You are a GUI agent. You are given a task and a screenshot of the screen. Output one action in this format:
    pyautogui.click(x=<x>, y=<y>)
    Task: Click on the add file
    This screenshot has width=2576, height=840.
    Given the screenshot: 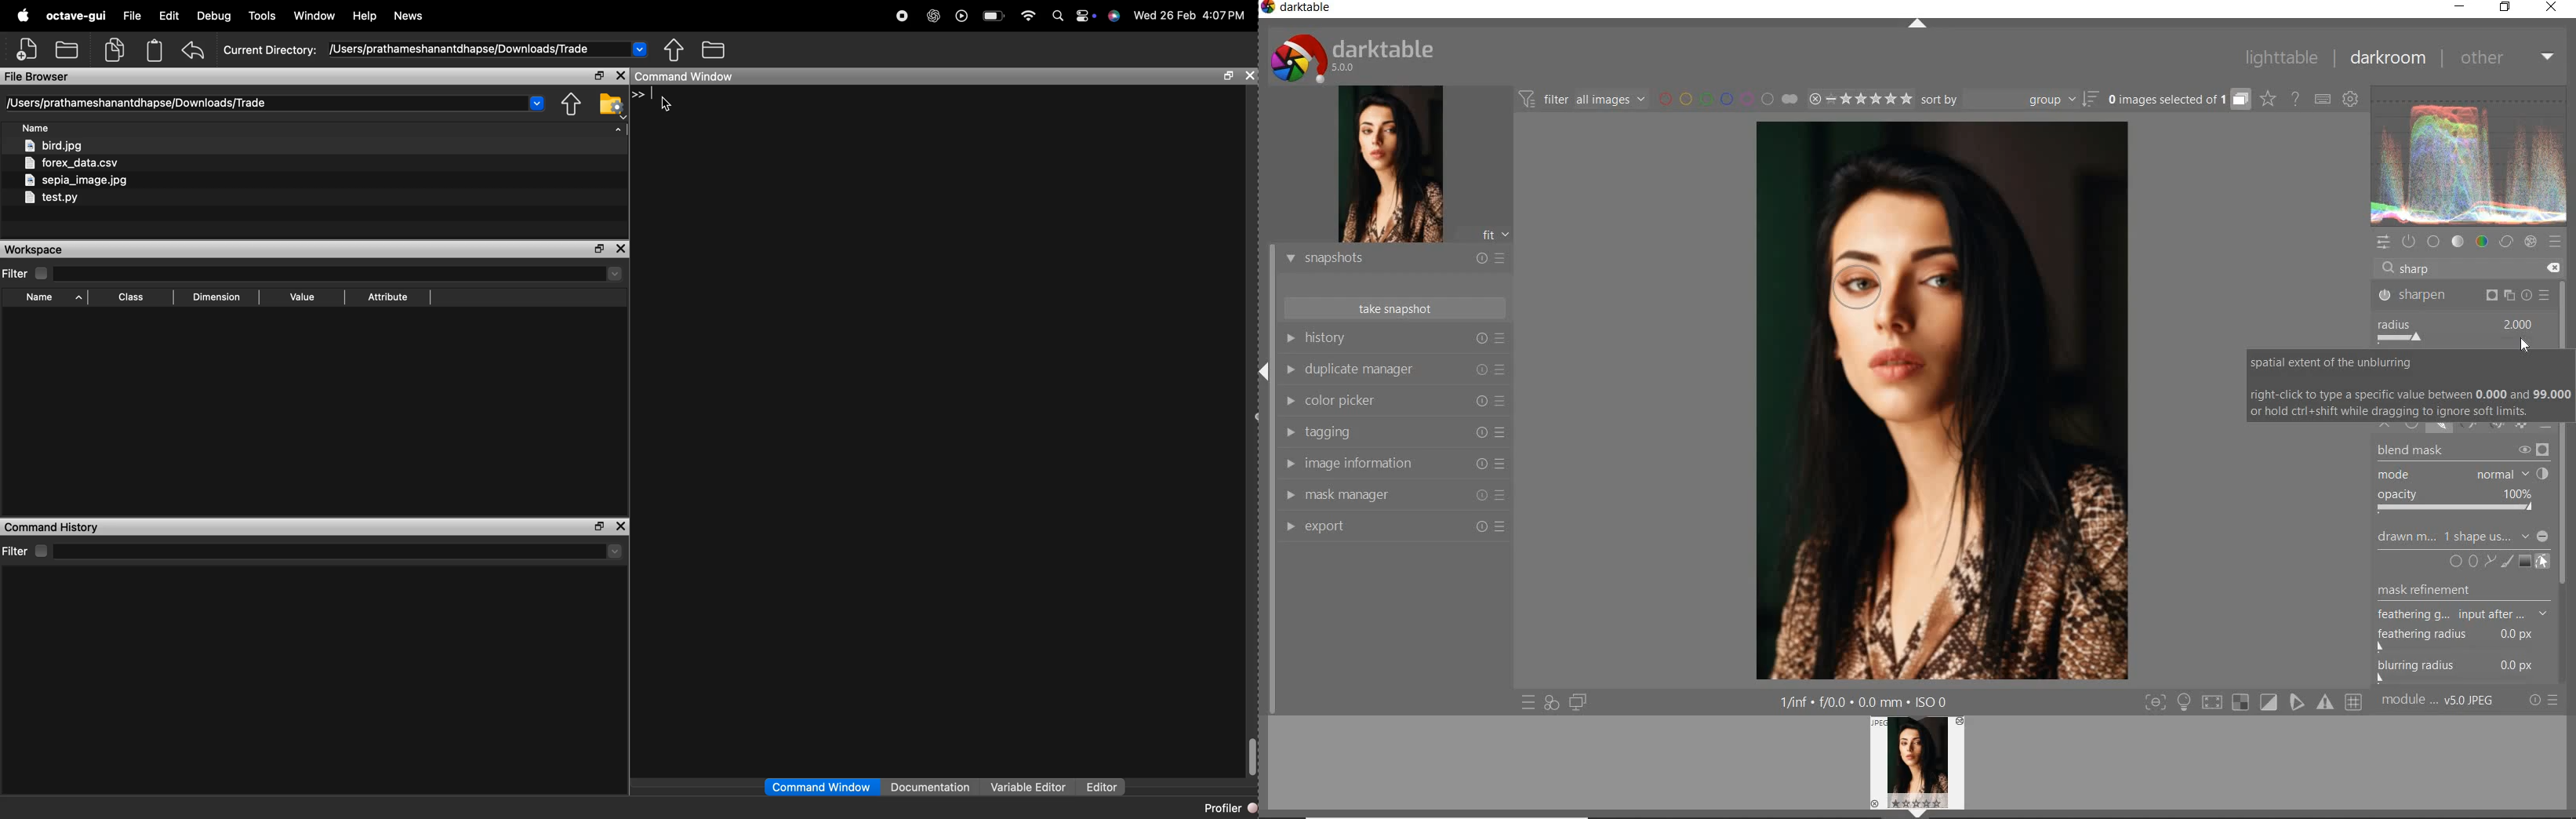 What is the action you would take?
    pyautogui.click(x=28, y=49)
    